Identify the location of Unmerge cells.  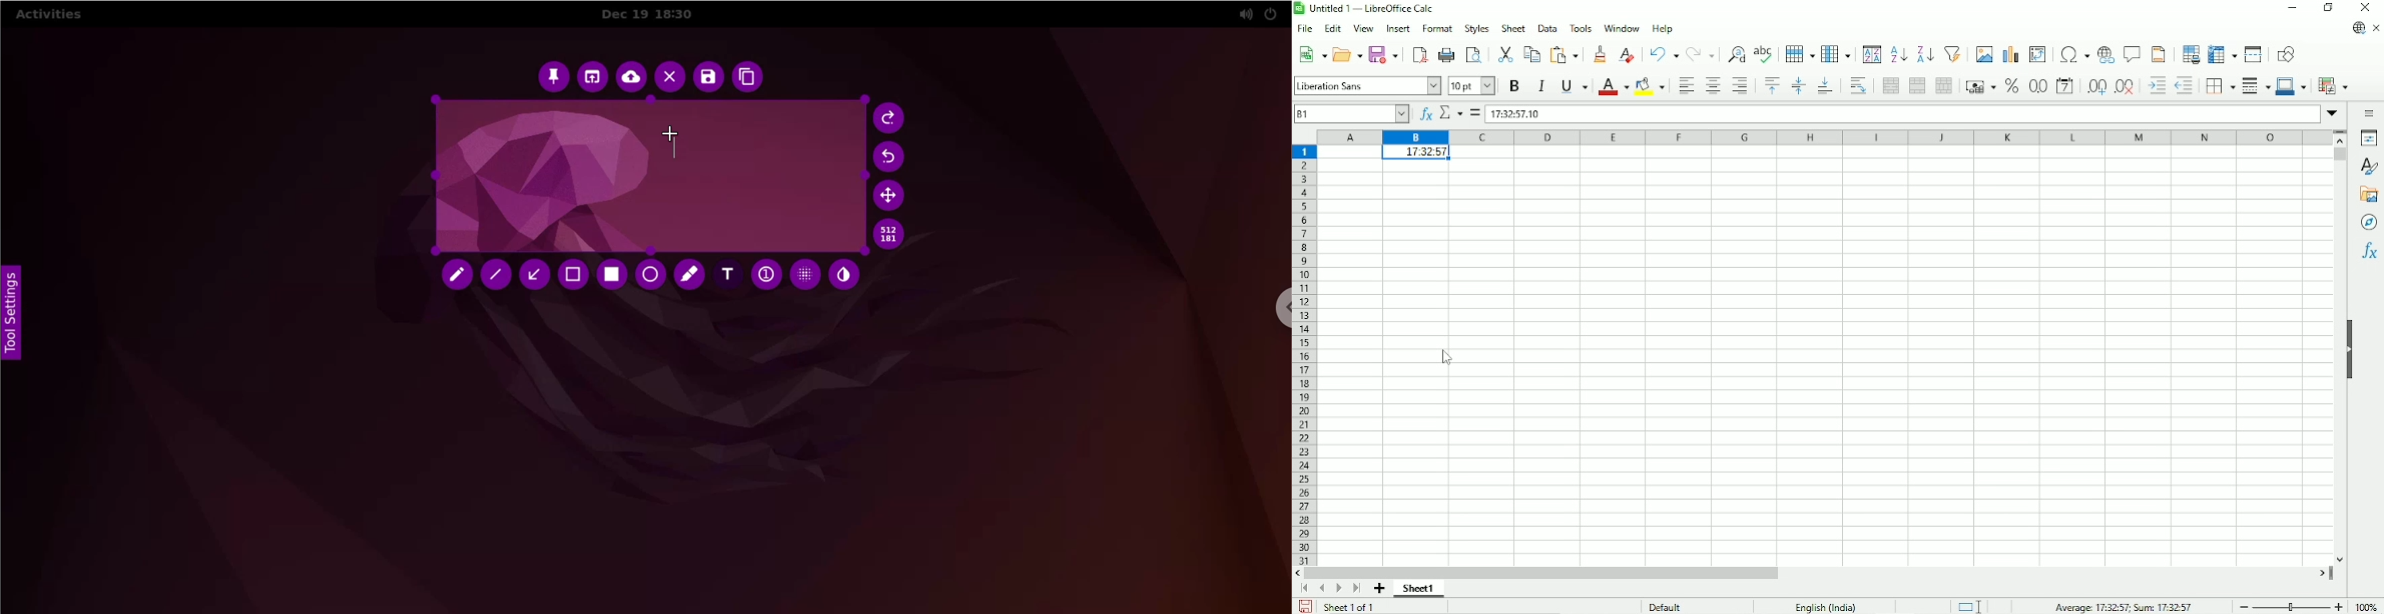
(1944, 86).